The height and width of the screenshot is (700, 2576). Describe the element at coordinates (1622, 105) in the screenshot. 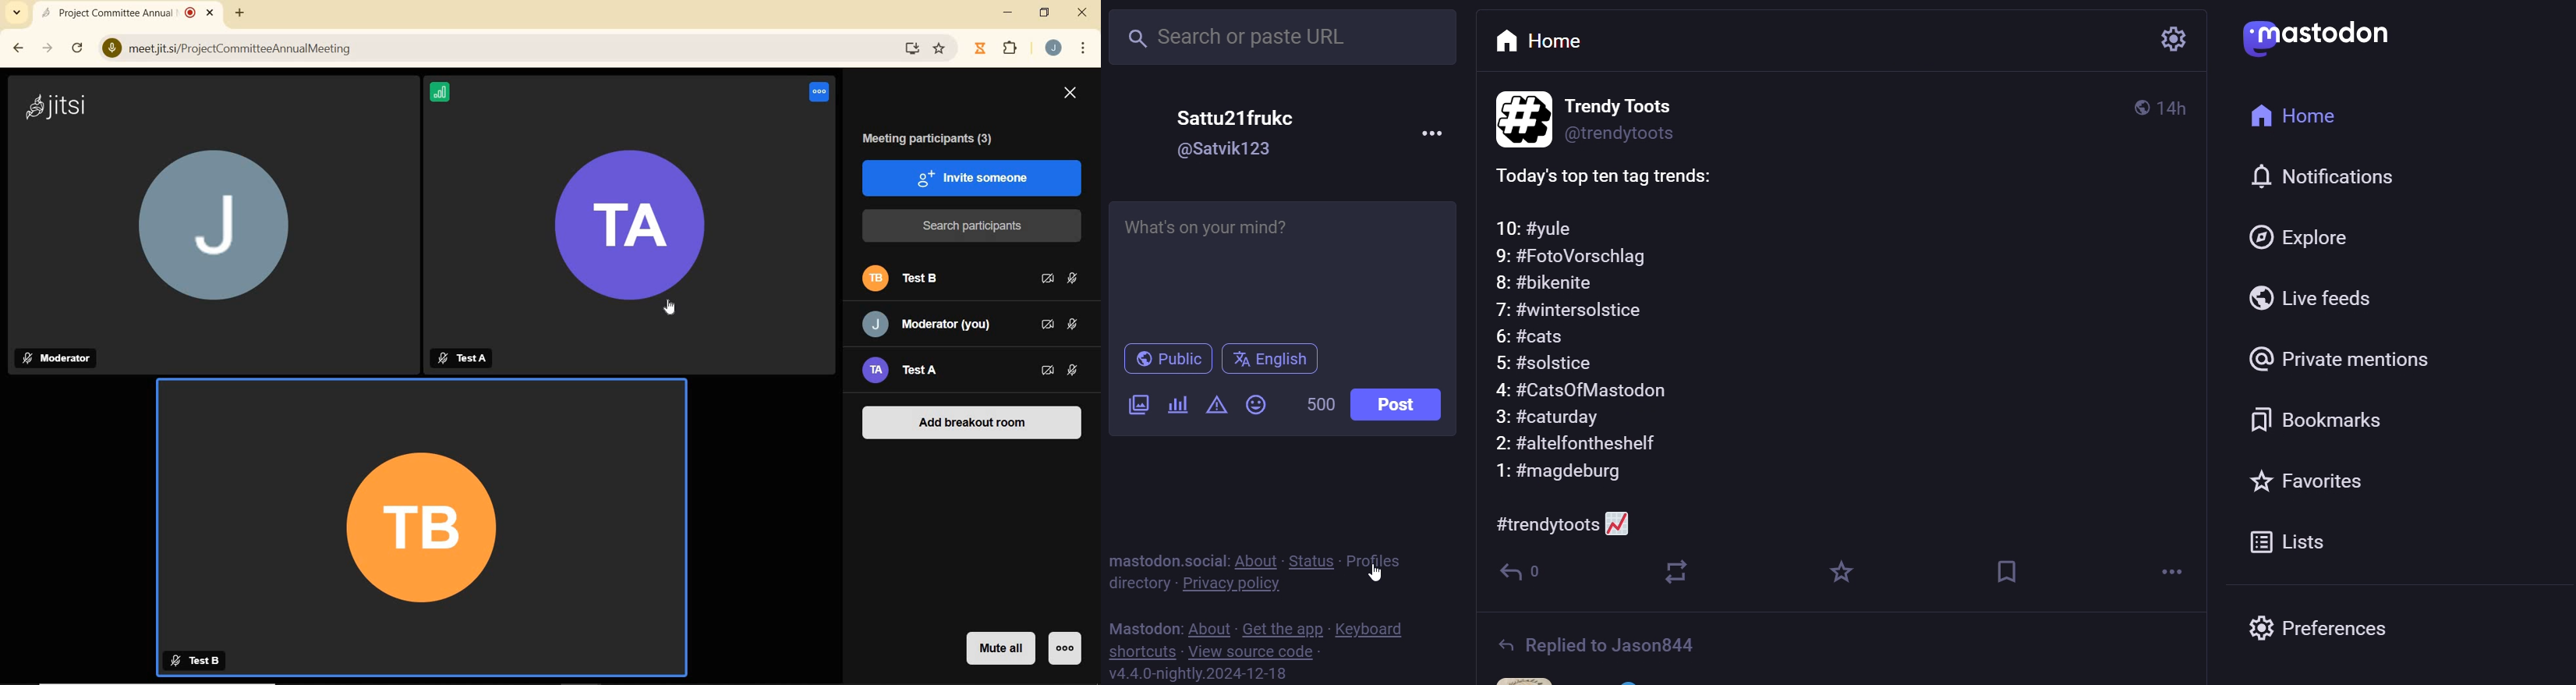

I see `Trendy Toots` at that location.